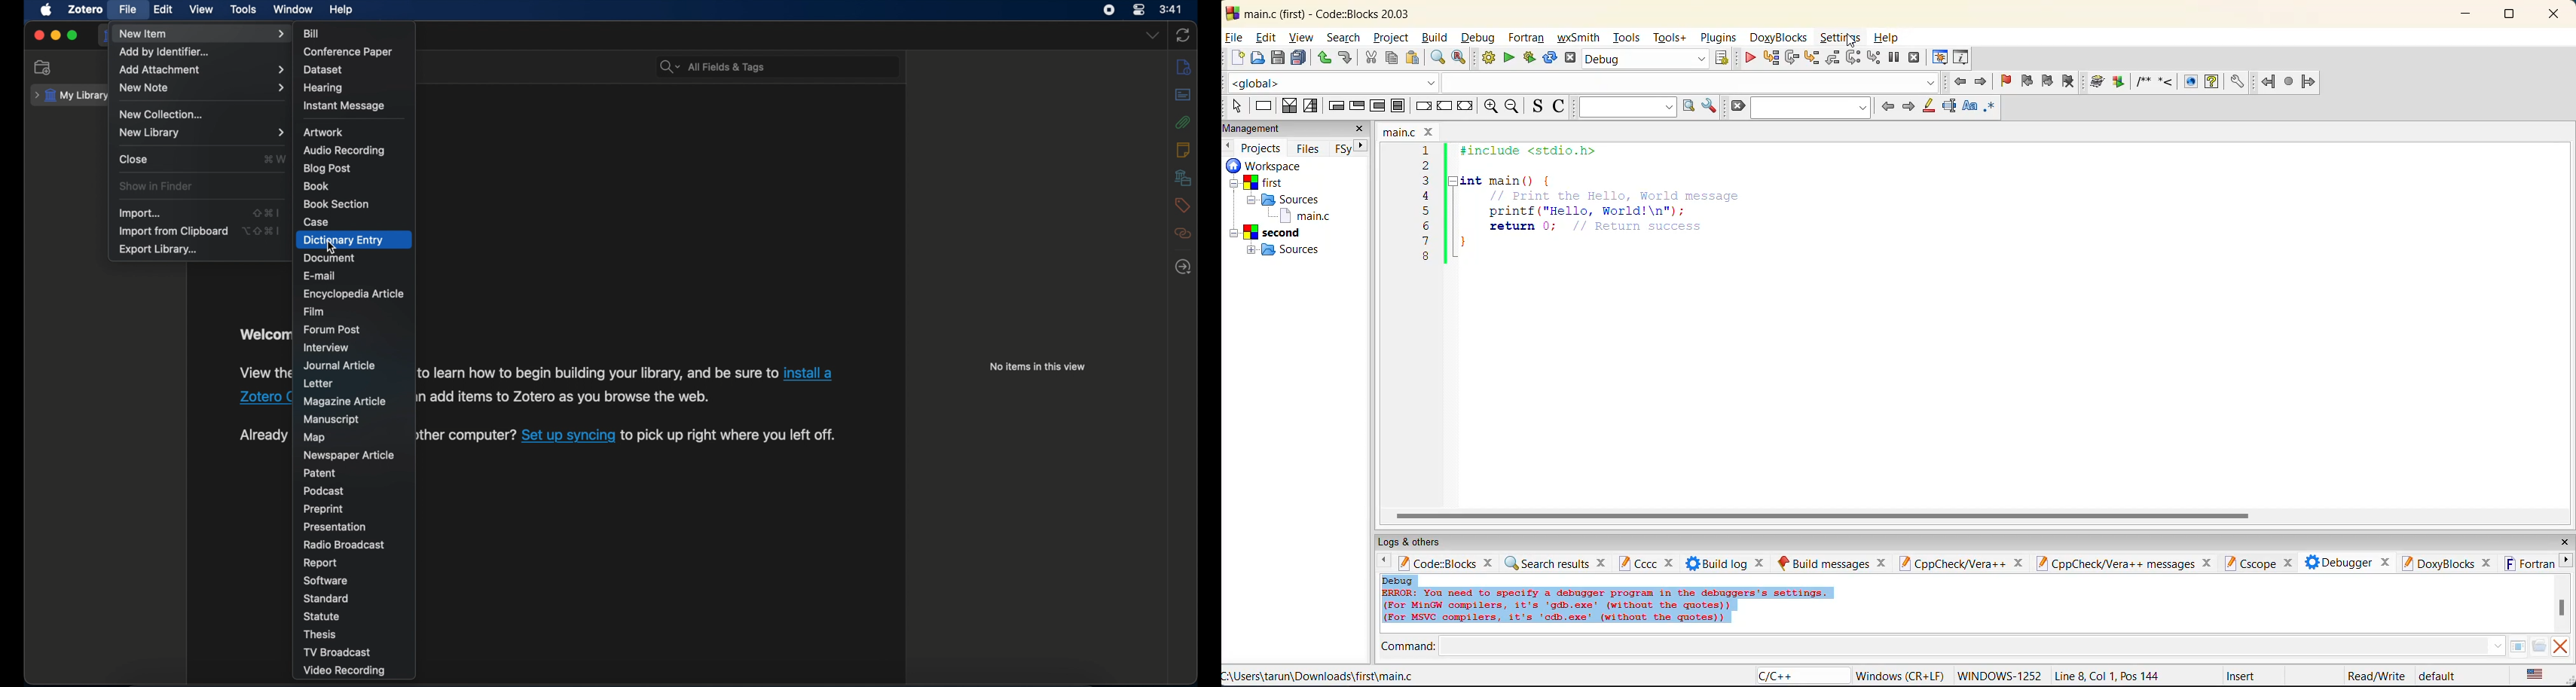 Image resolution: width=2576 pixels, height=700 pixels. Describe the element at coordinates (320, 276) in the screenshot. I see `e-mail` at that location.